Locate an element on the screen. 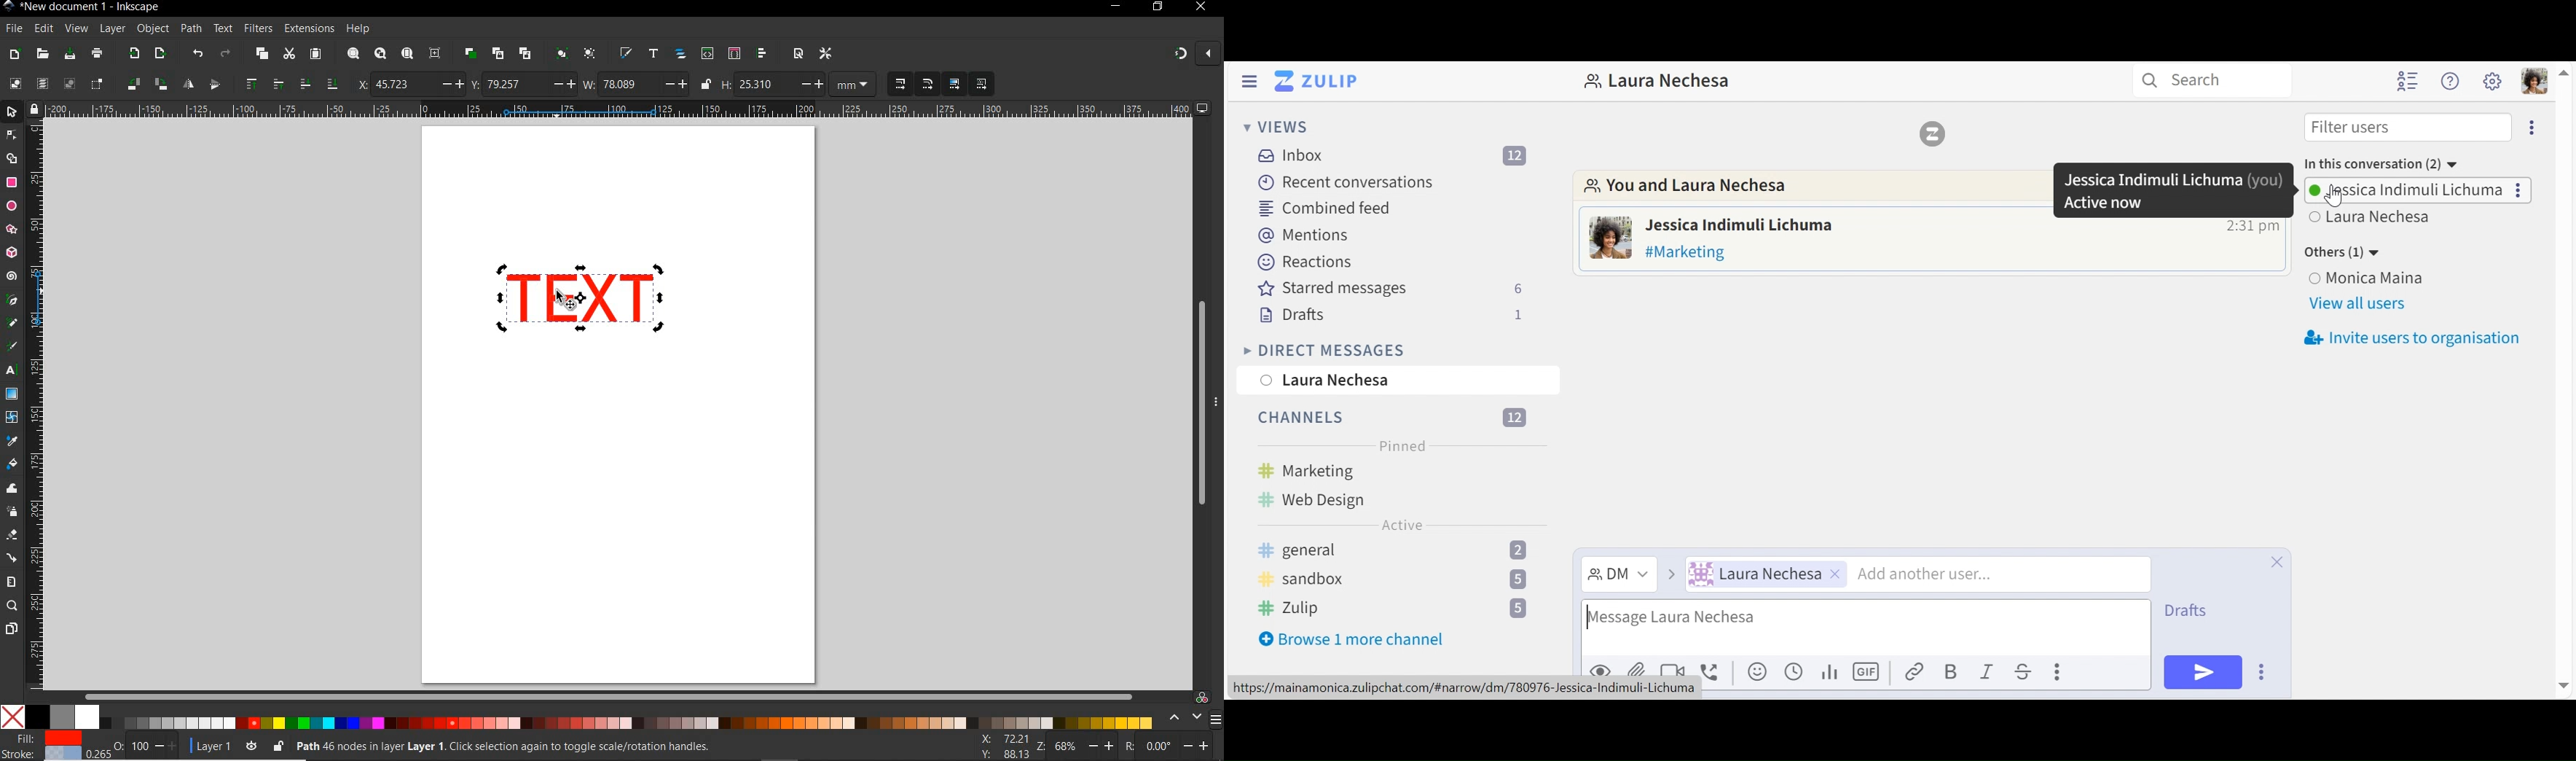 Image resolution: width=2576 pixels, height=784 pixels. TOGGLE CURRENT LAYER VISIBILITY is located at coordinates (251, 746).